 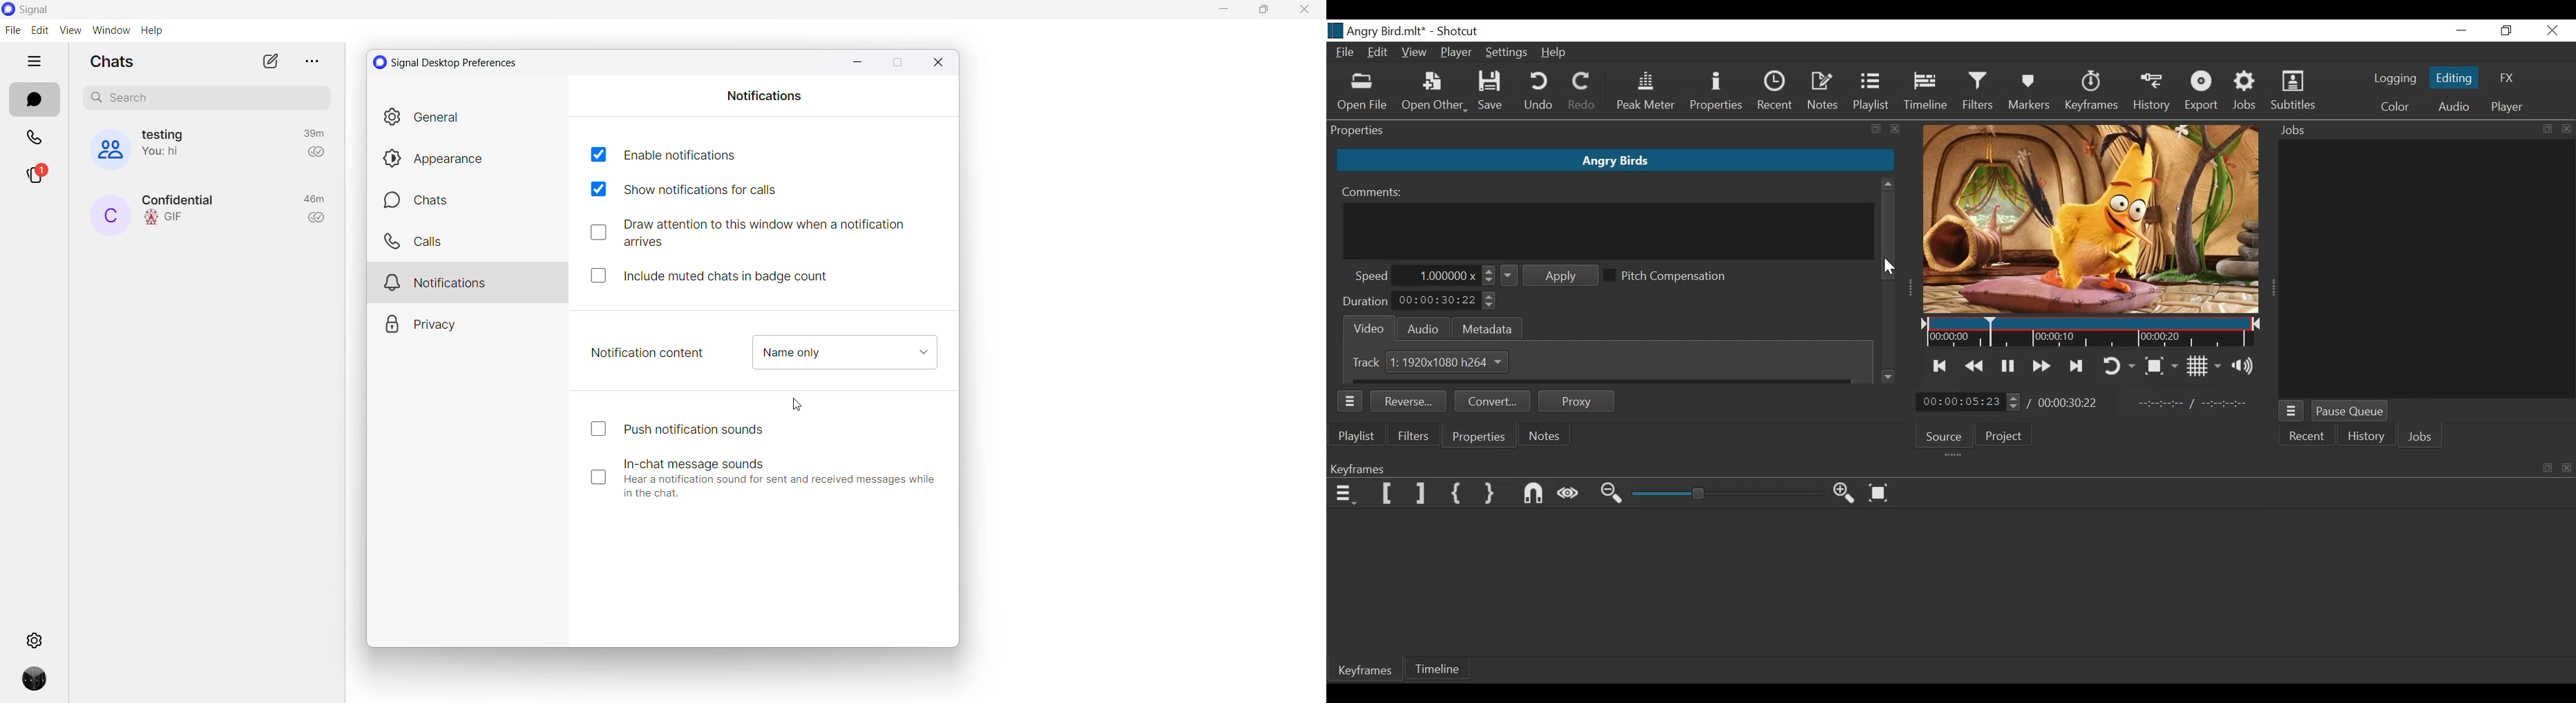 What do you see at coordinates (2421, 131) in the screenshot?
I see `Jobs Panel` at bounding box center [2421, 131].